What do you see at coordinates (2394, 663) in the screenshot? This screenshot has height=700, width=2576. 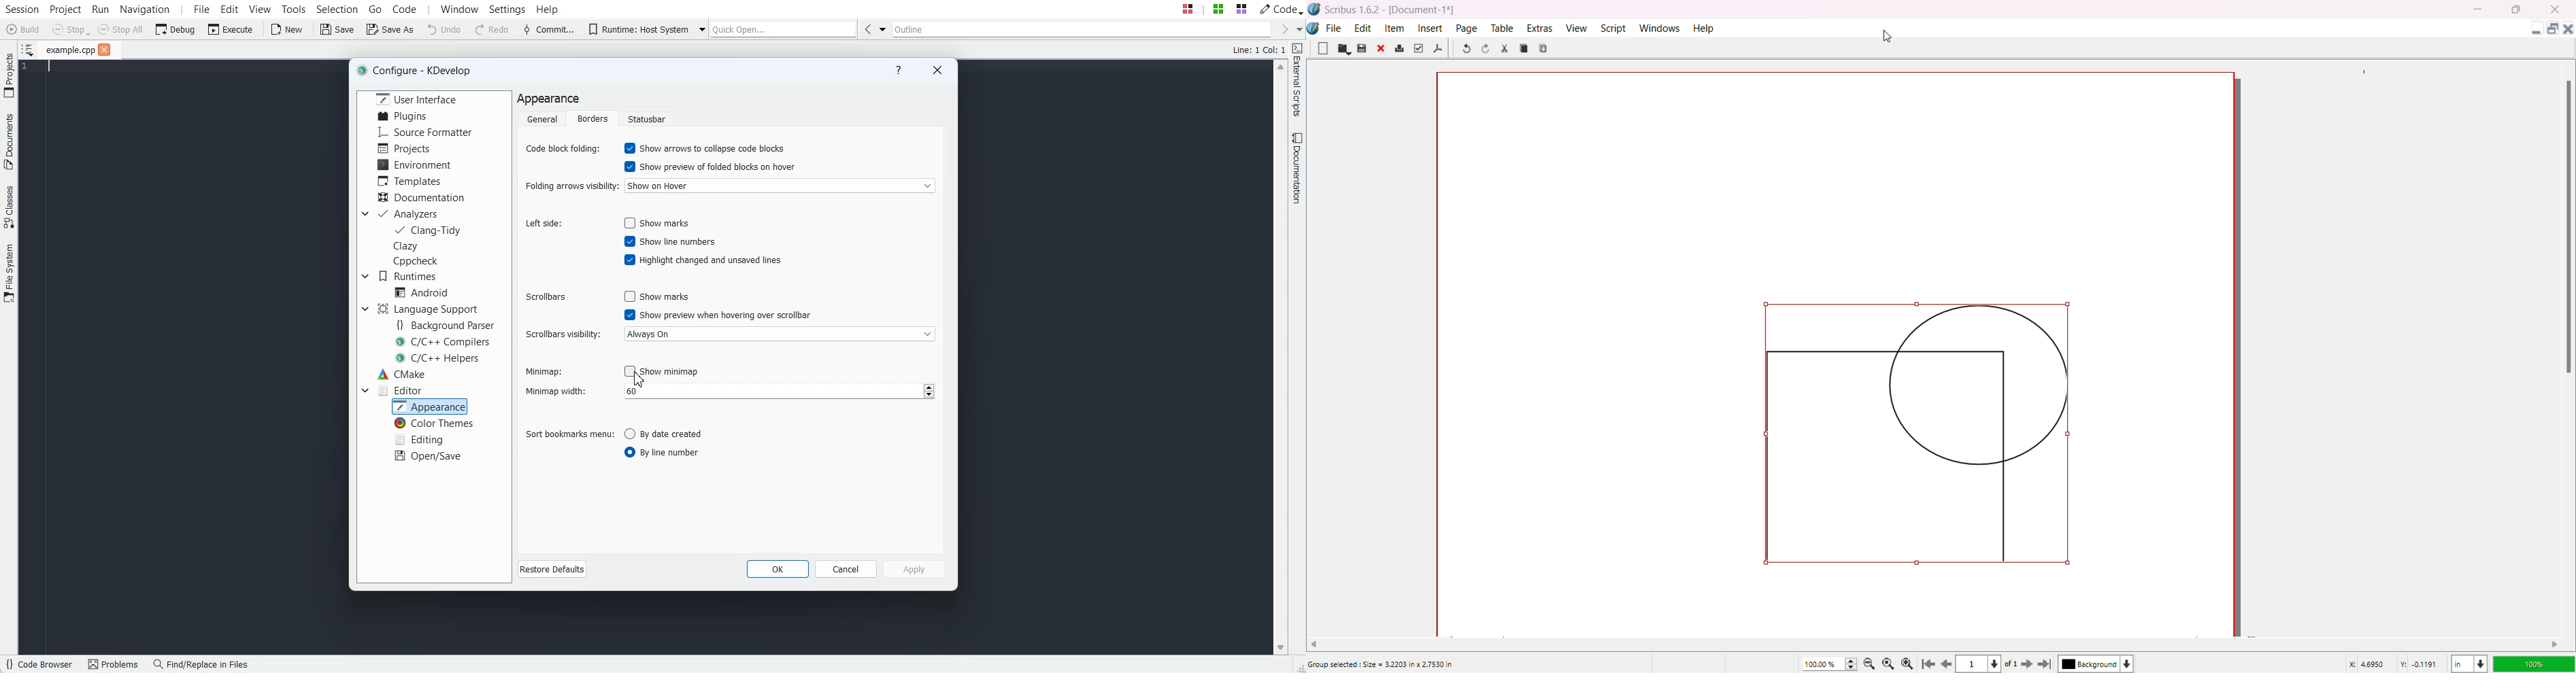 I see `Latitude/Longitude` at bounding box center [2394, 663].